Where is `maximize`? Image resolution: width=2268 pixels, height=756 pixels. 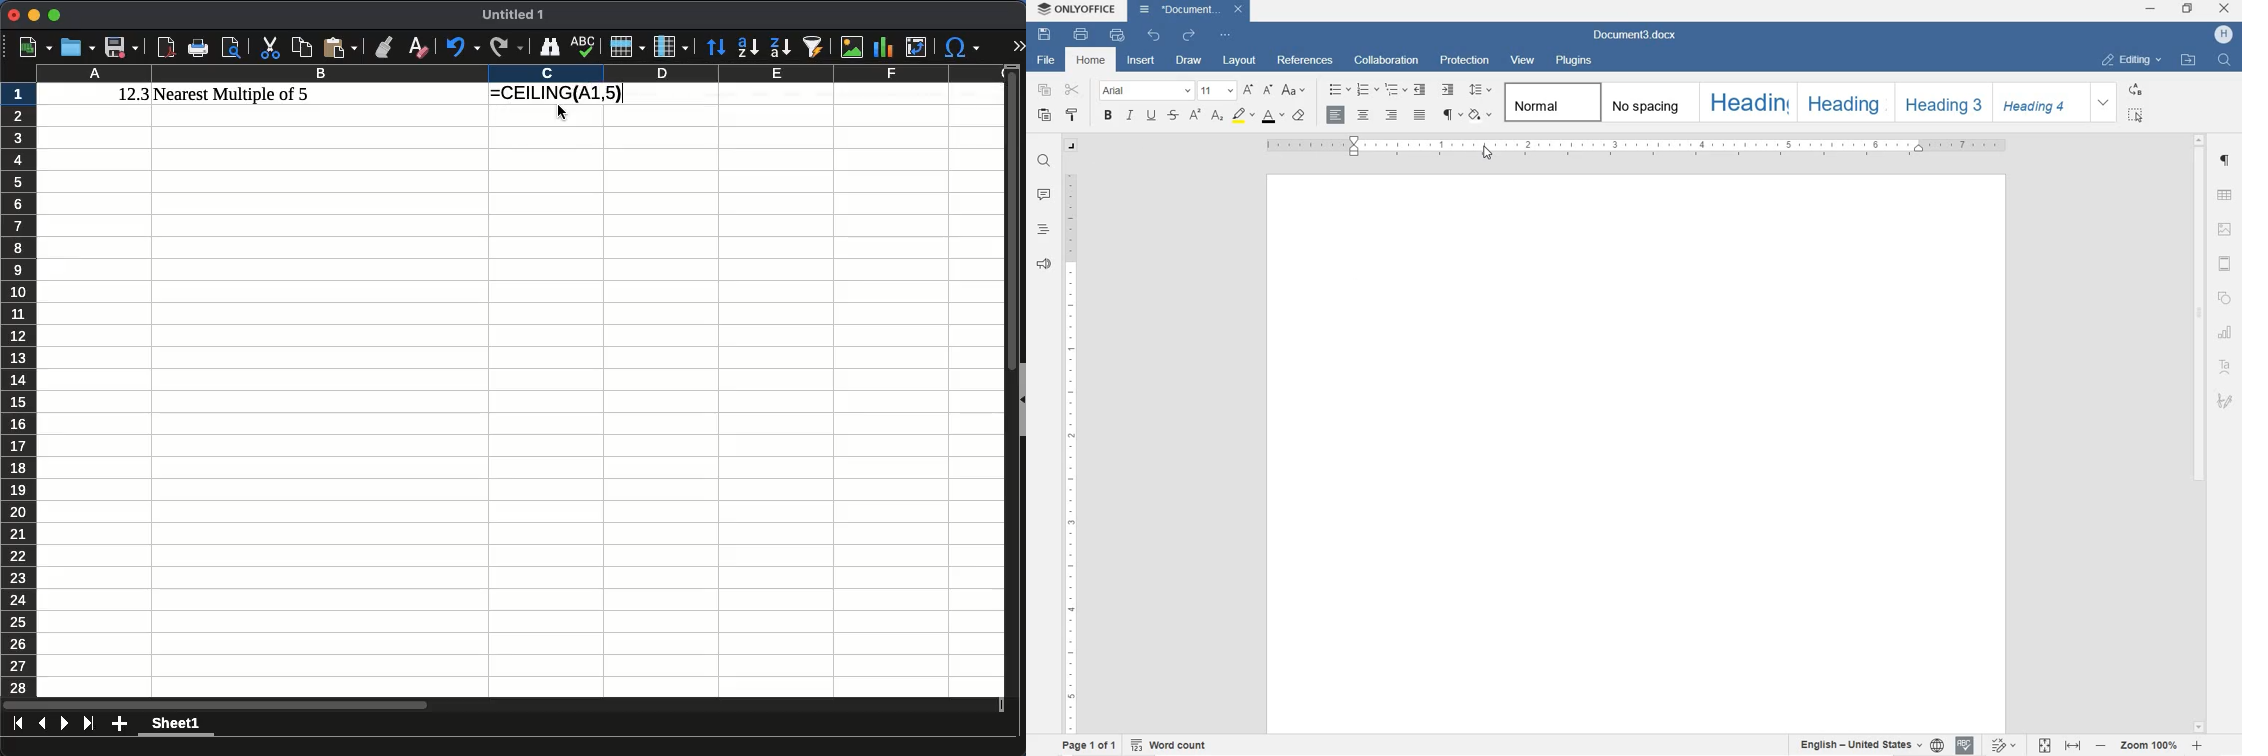 maximize is located at coordinates (53, 14).